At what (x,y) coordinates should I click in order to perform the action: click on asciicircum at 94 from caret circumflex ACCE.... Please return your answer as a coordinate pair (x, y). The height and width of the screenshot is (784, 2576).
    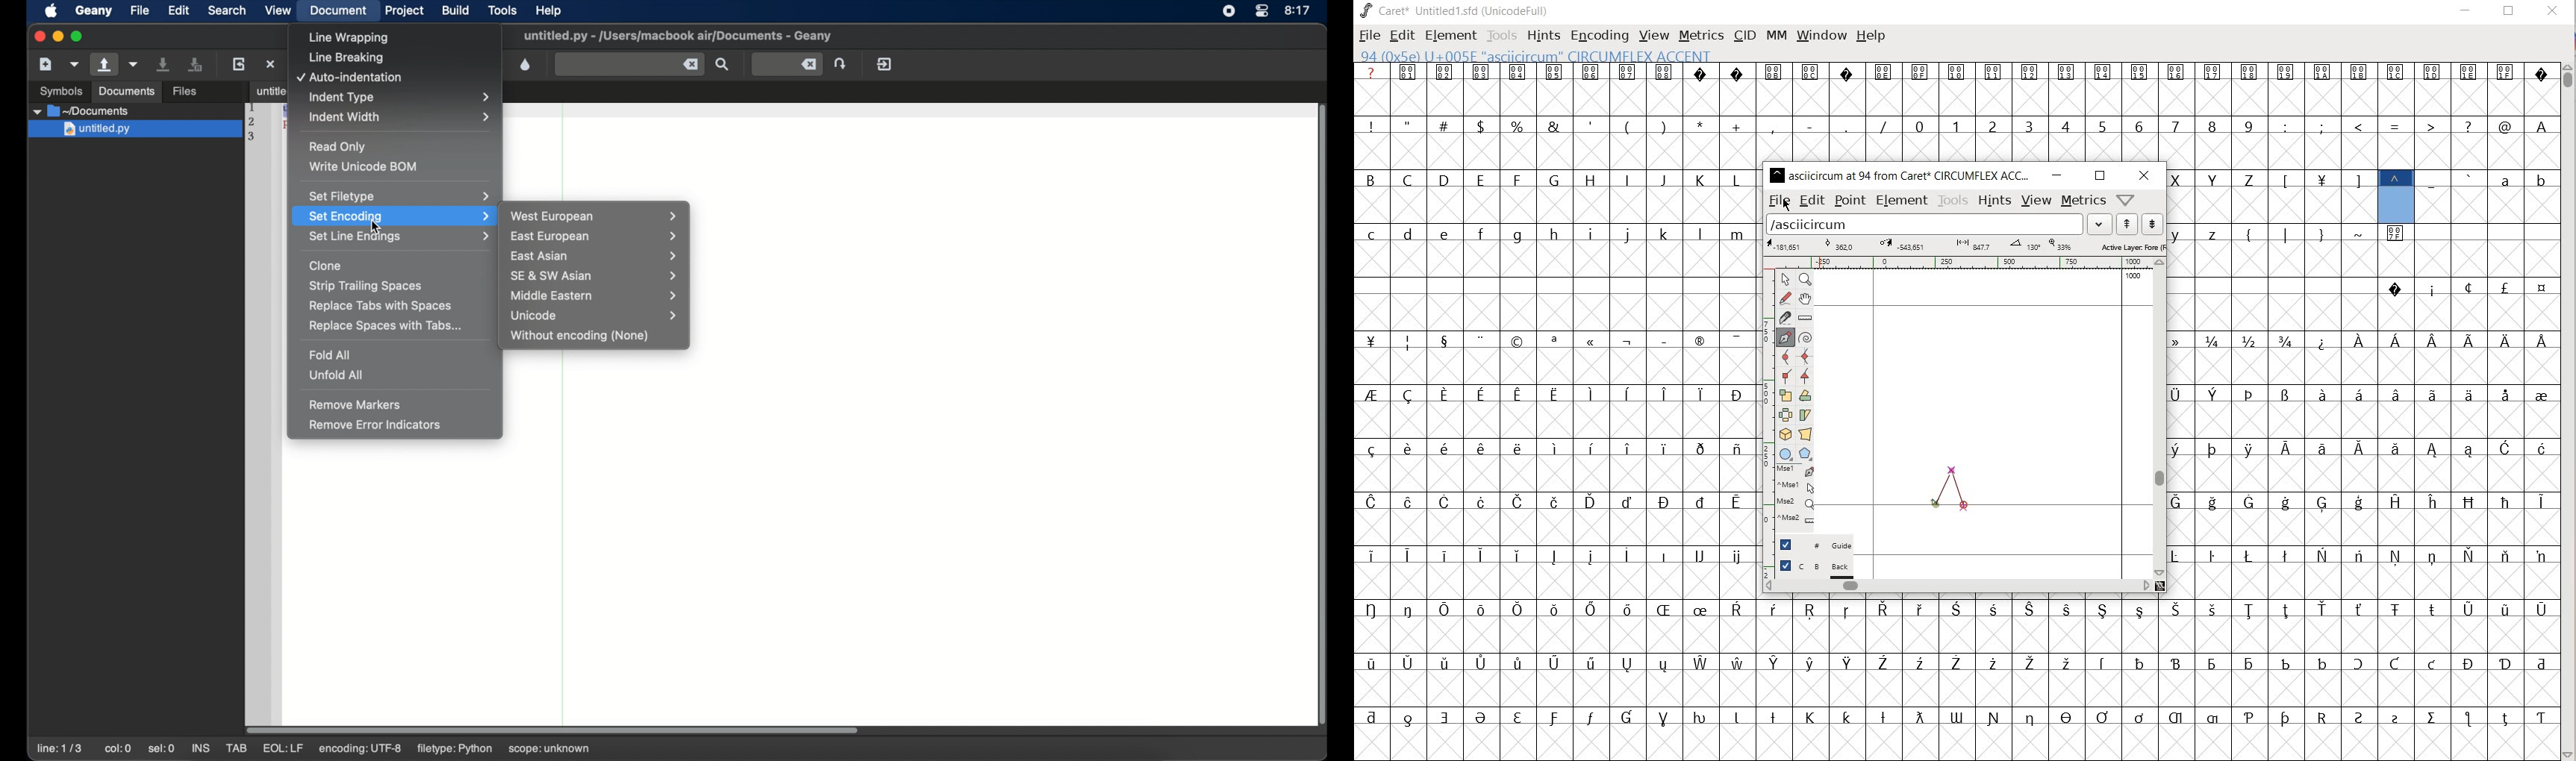
    Looking at the image, I should click on (1902, 173).